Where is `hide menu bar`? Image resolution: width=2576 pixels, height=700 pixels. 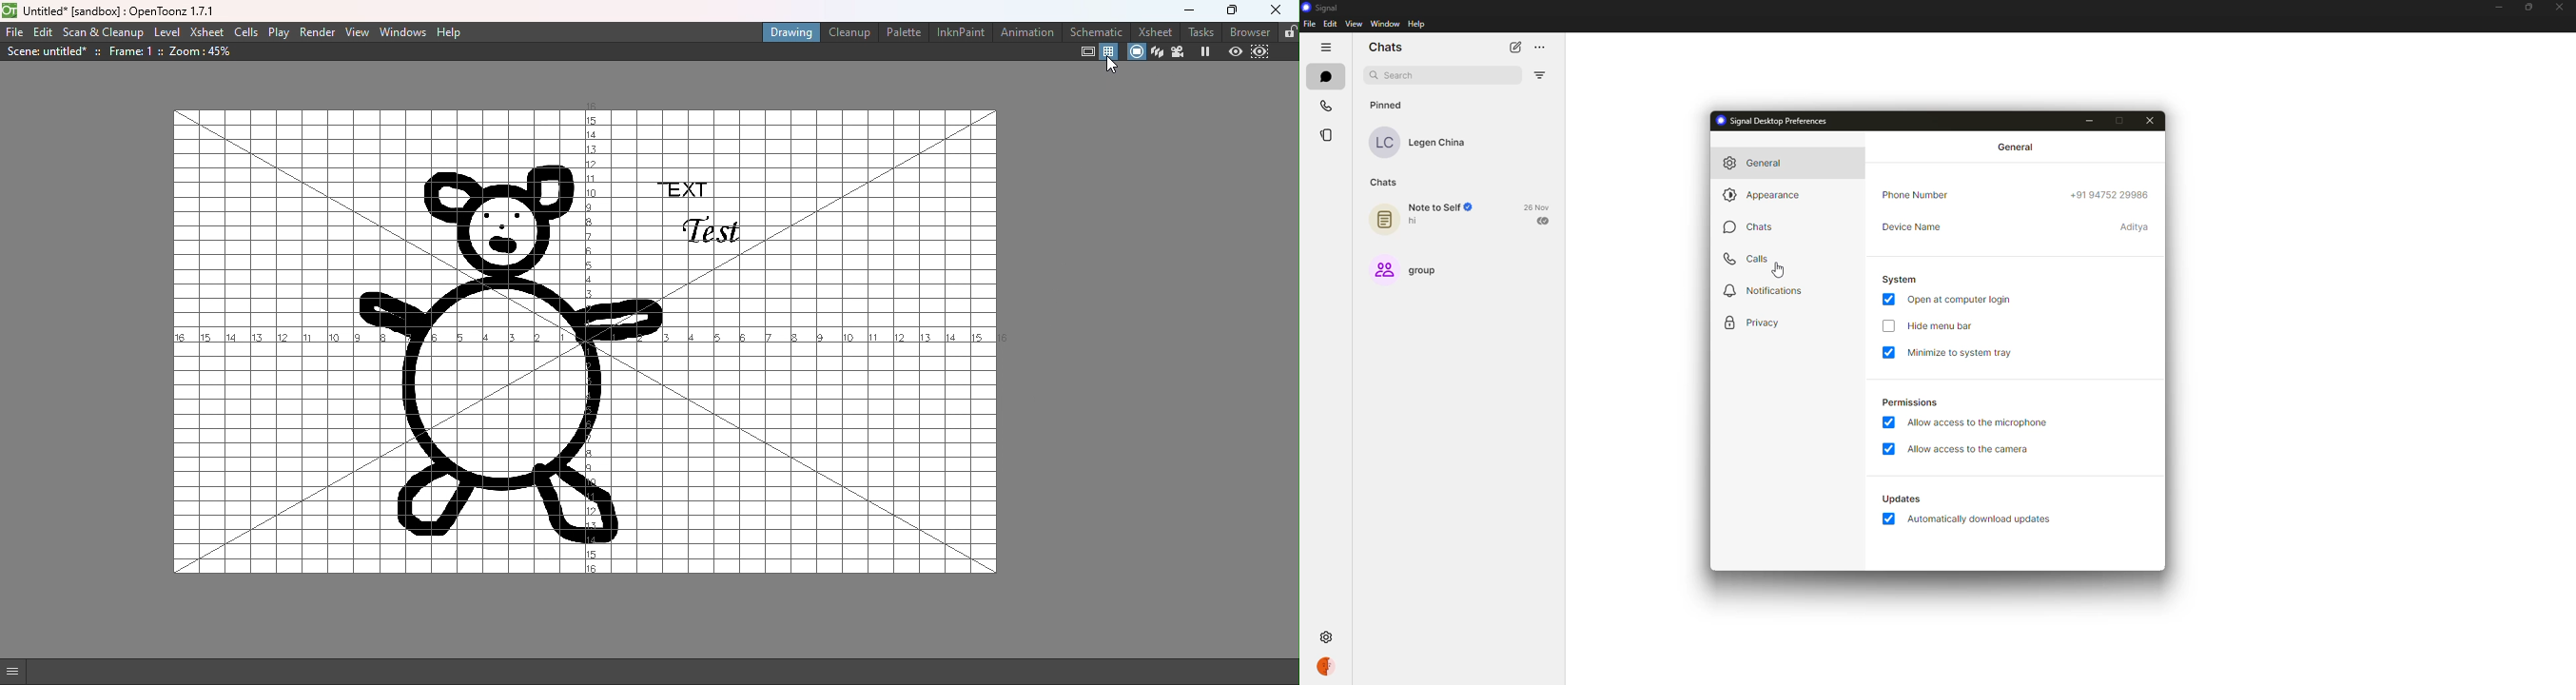
hide menu bar is located at coordinates (1940, 327).